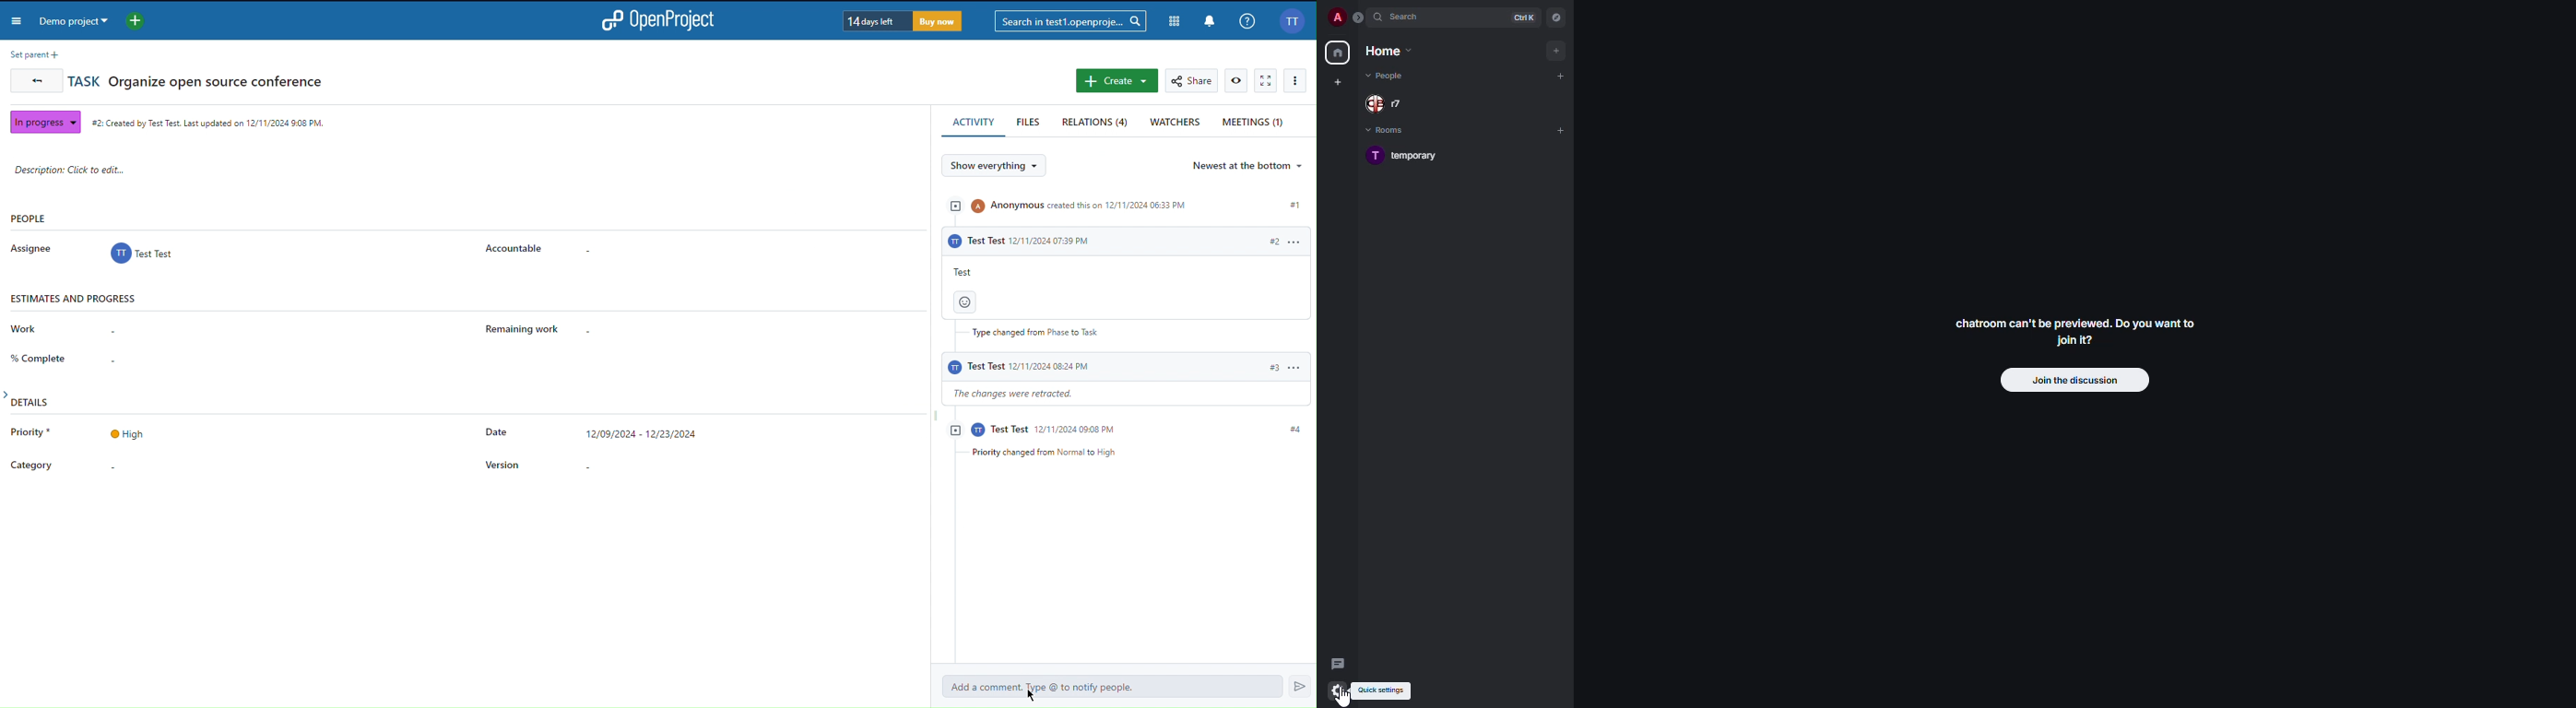 The image size is (2576, 728). Describe the element at coordinates (1171, 19) in the screenshot. I see `Modules` at that location.